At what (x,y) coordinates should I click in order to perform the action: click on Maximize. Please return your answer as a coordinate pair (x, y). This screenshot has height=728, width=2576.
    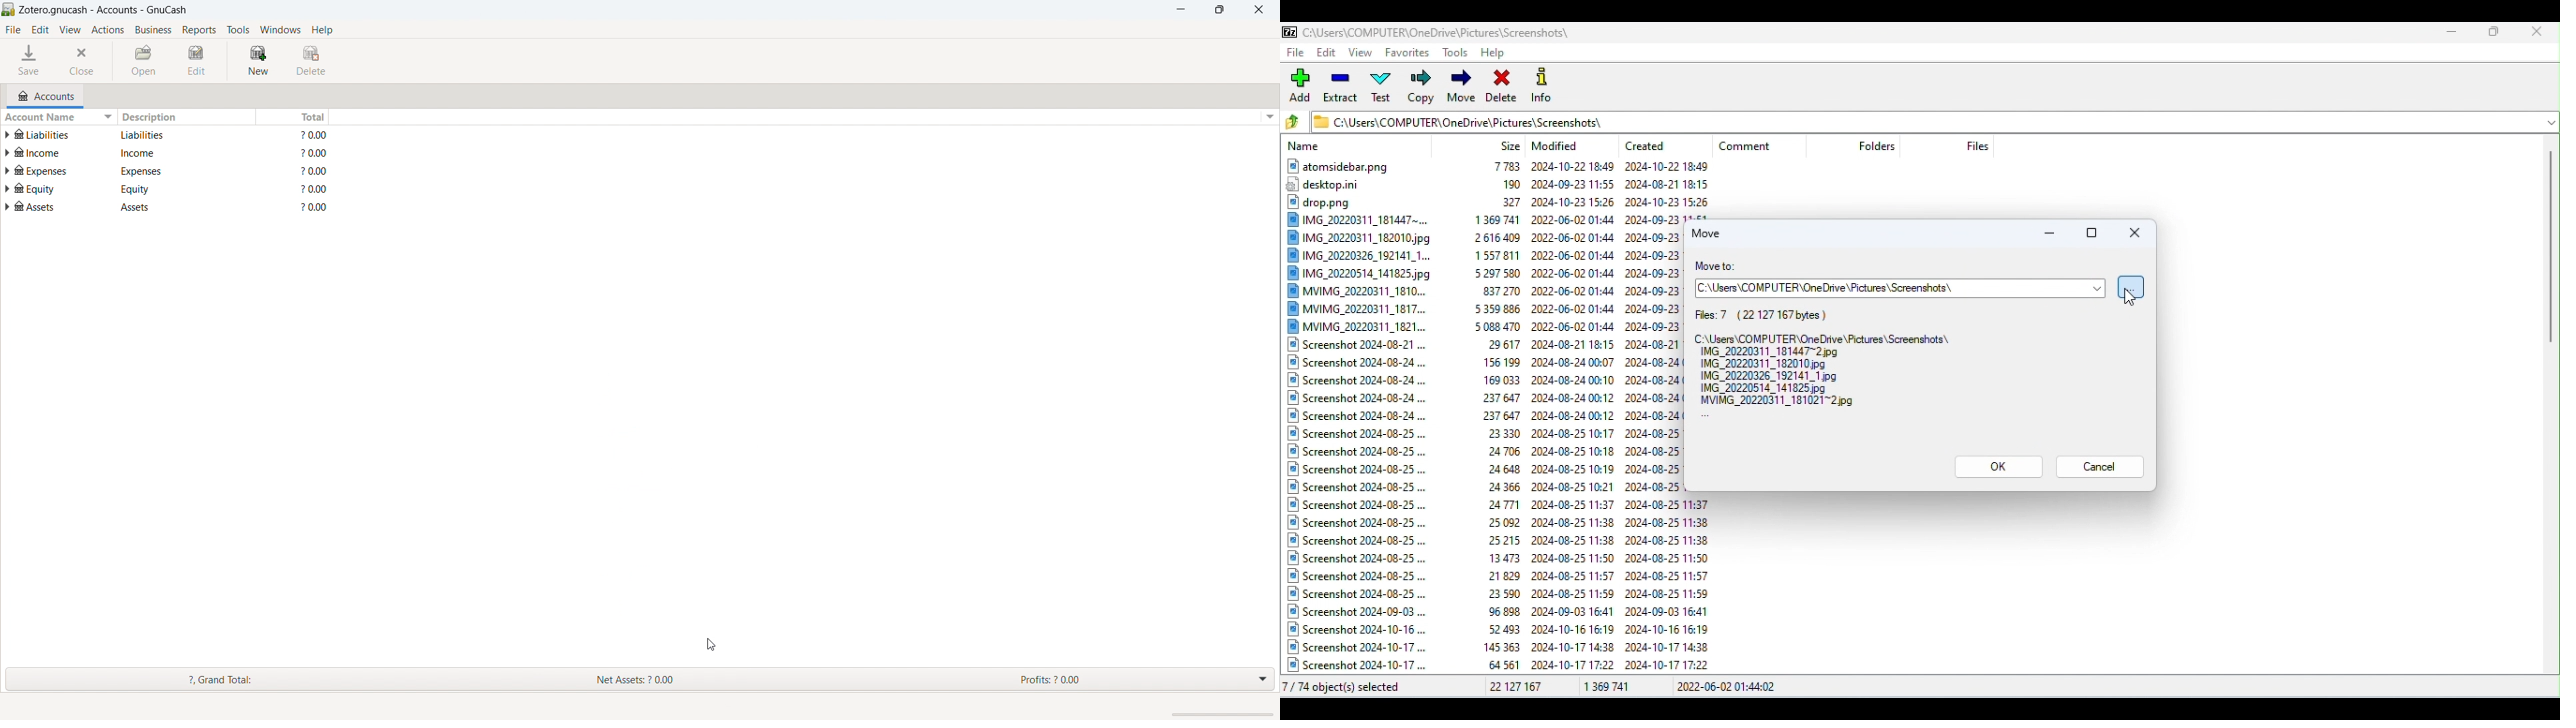
    Looking at the image, I should click on (2090, 235).